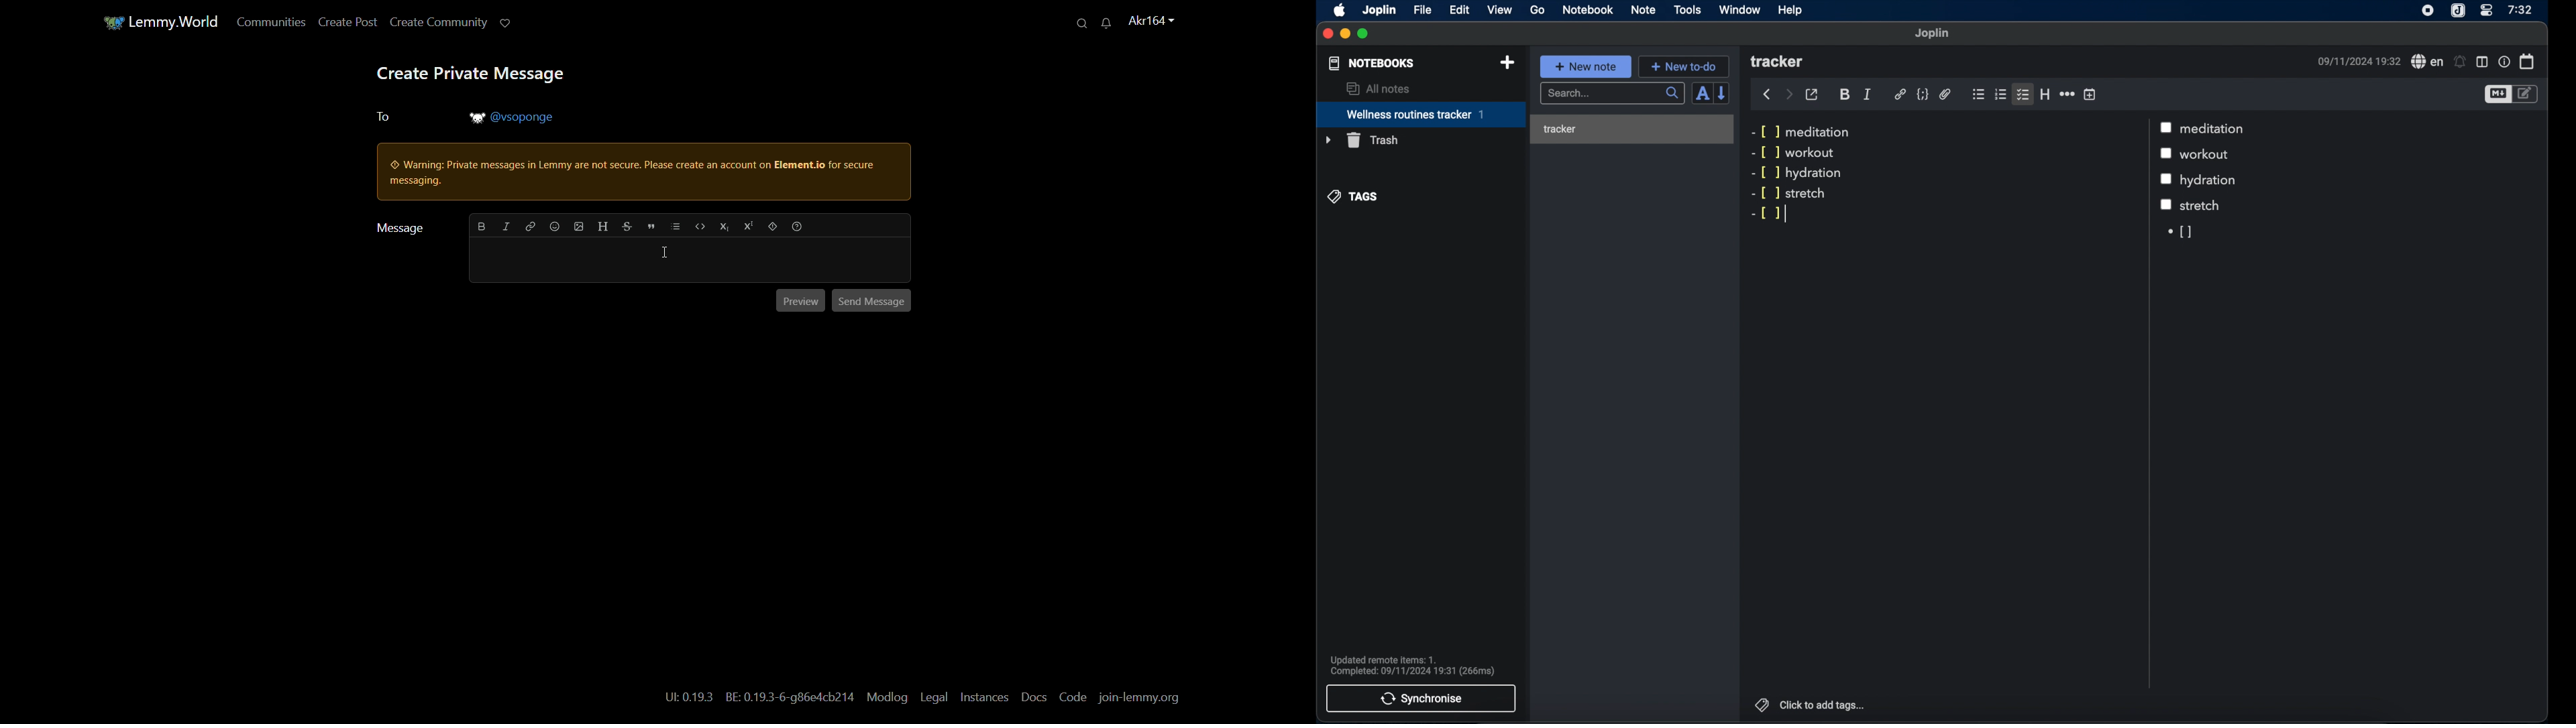 This screenshot has height=728, width=2576. What do you see at coordinates (2169, 154) in the screenshot?
I see `checkbox` at bounding box center [2169, 154].